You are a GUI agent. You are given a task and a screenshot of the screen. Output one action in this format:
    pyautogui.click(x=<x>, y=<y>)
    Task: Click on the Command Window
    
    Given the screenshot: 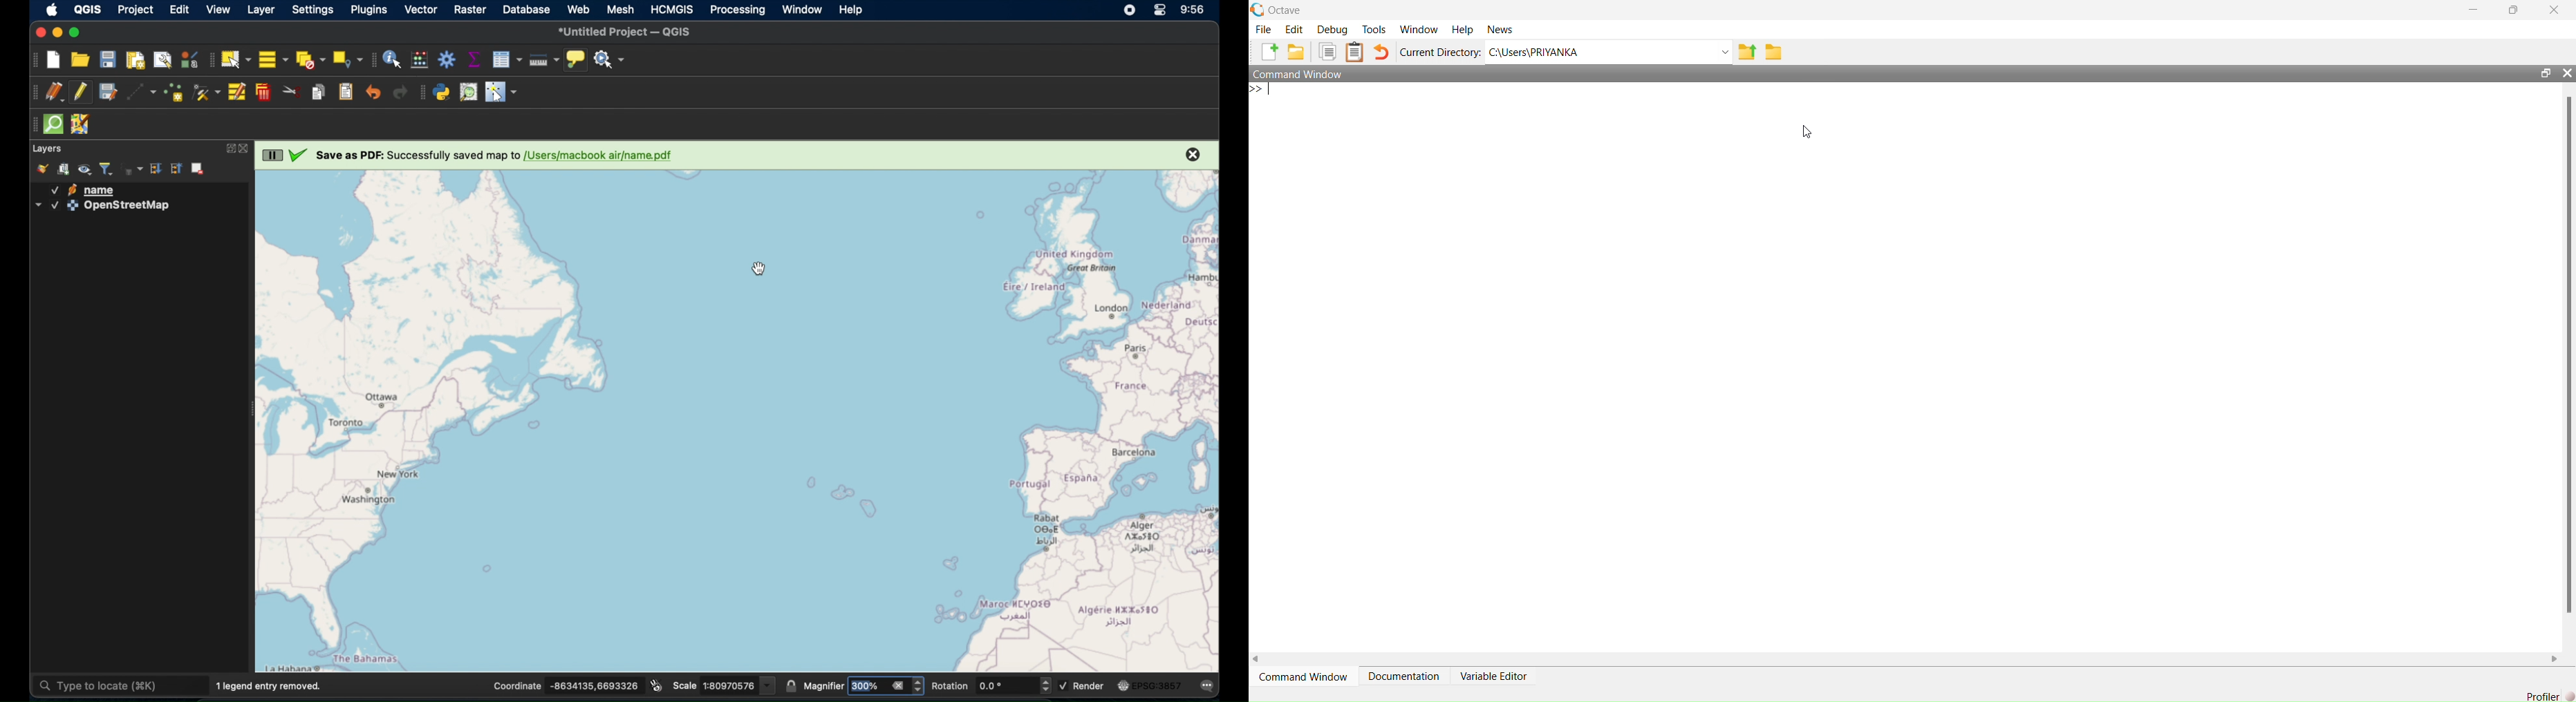 What is the action you would take?
    pyautogui.click(x=1298, y=73)
    